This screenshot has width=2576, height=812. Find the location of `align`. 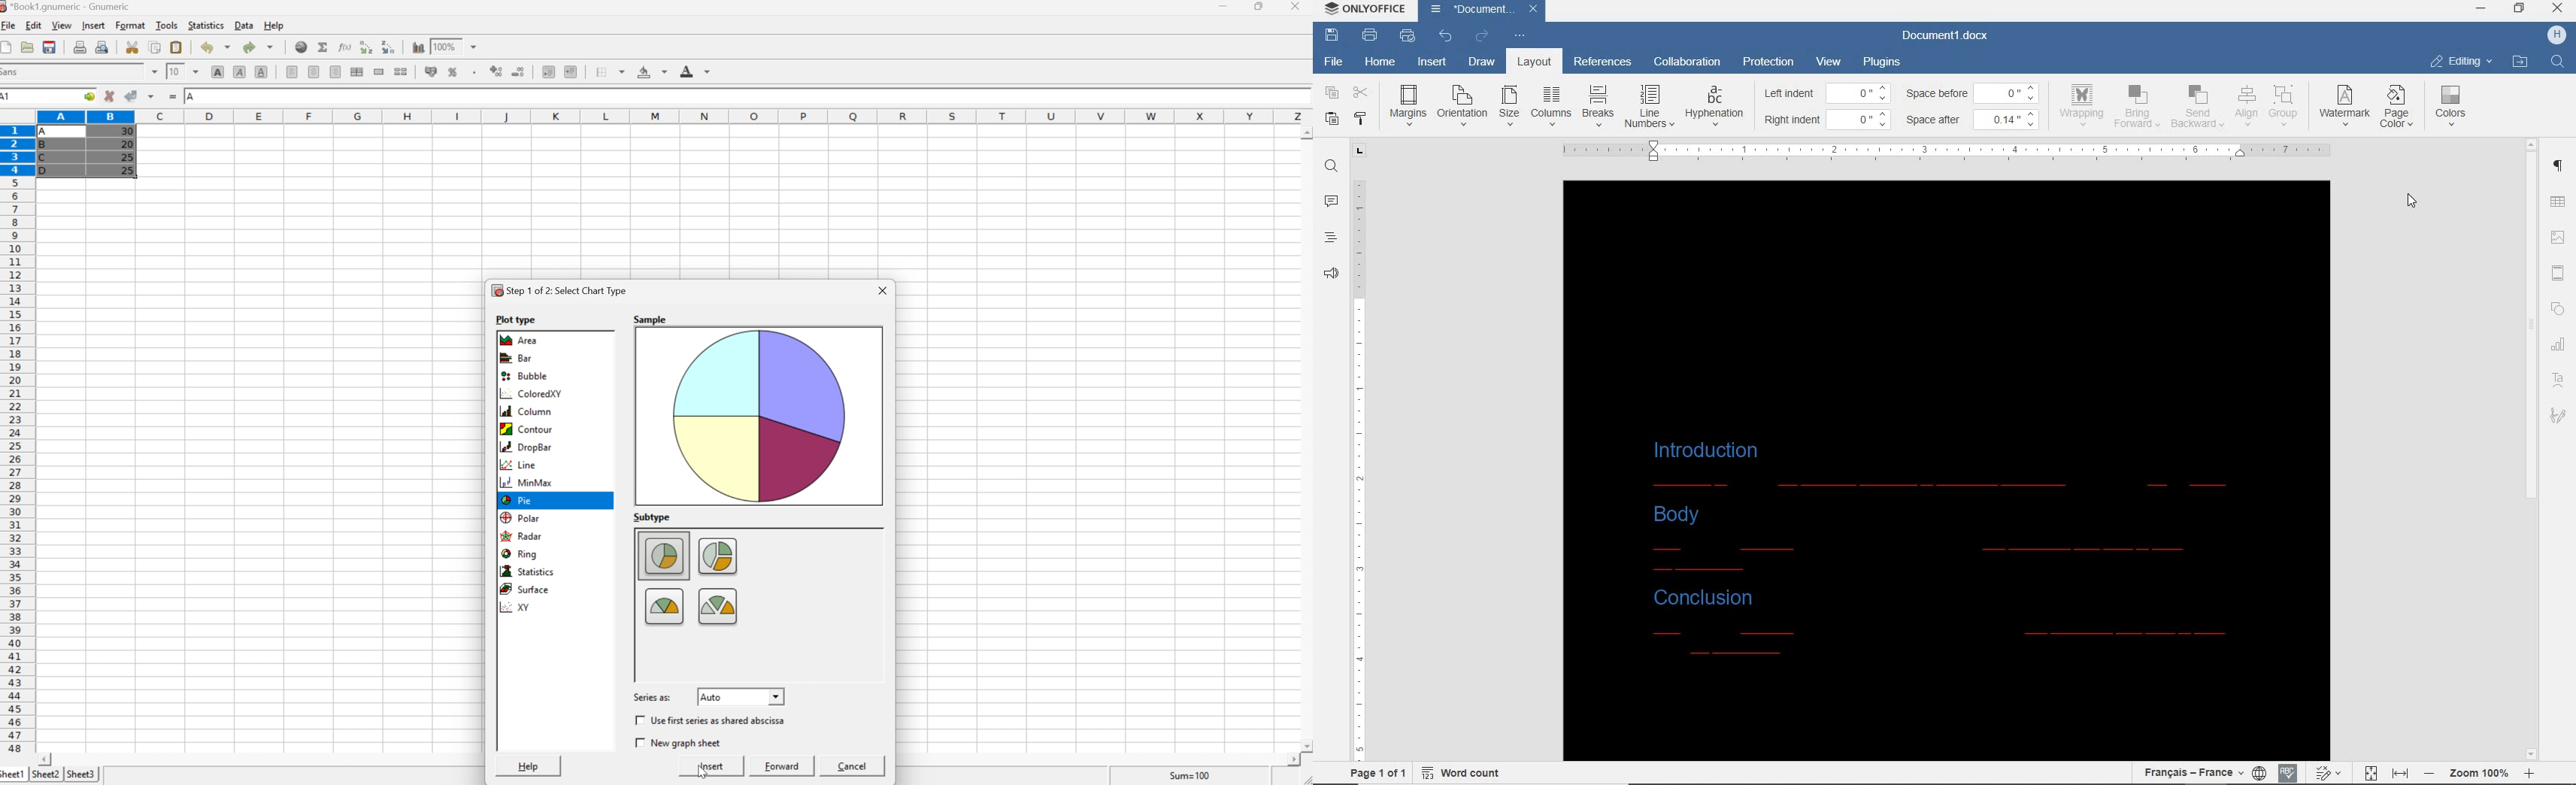

align is located at coordinates (2245, 105).